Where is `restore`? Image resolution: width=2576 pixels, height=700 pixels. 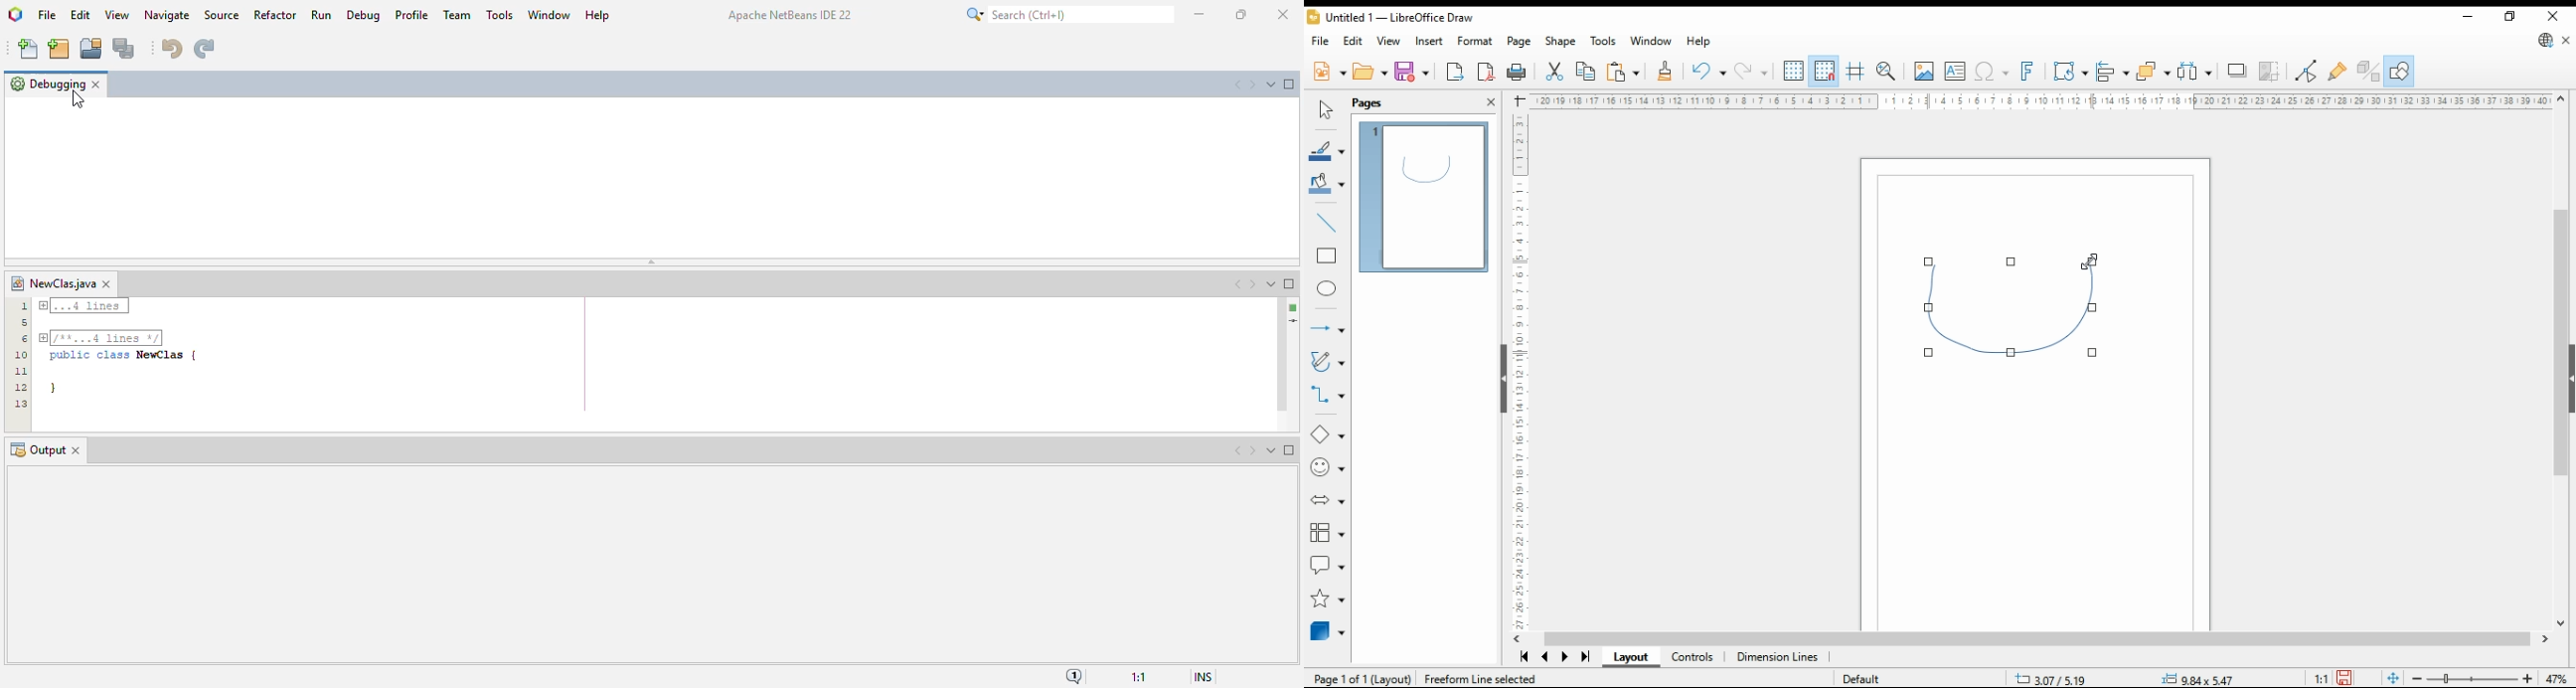 restore is located at coordinates (2511, 16).